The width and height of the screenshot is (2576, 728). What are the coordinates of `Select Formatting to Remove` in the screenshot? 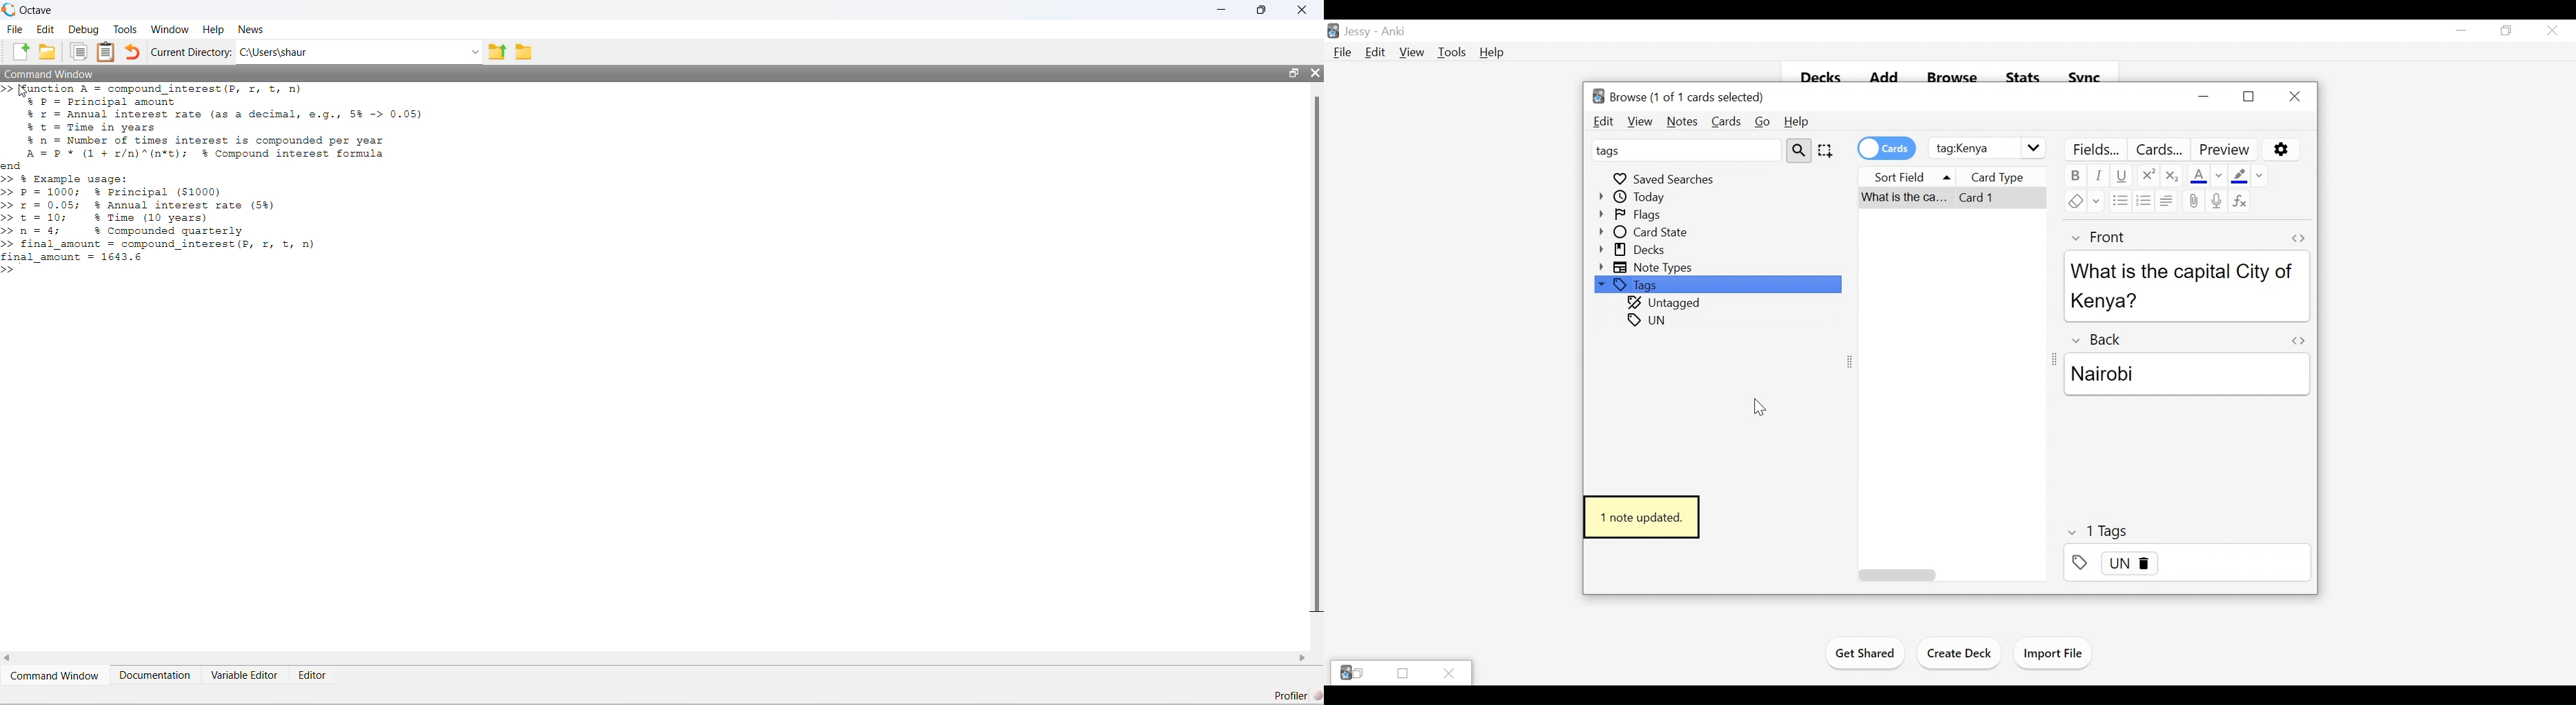 It's located at (2261, 174).